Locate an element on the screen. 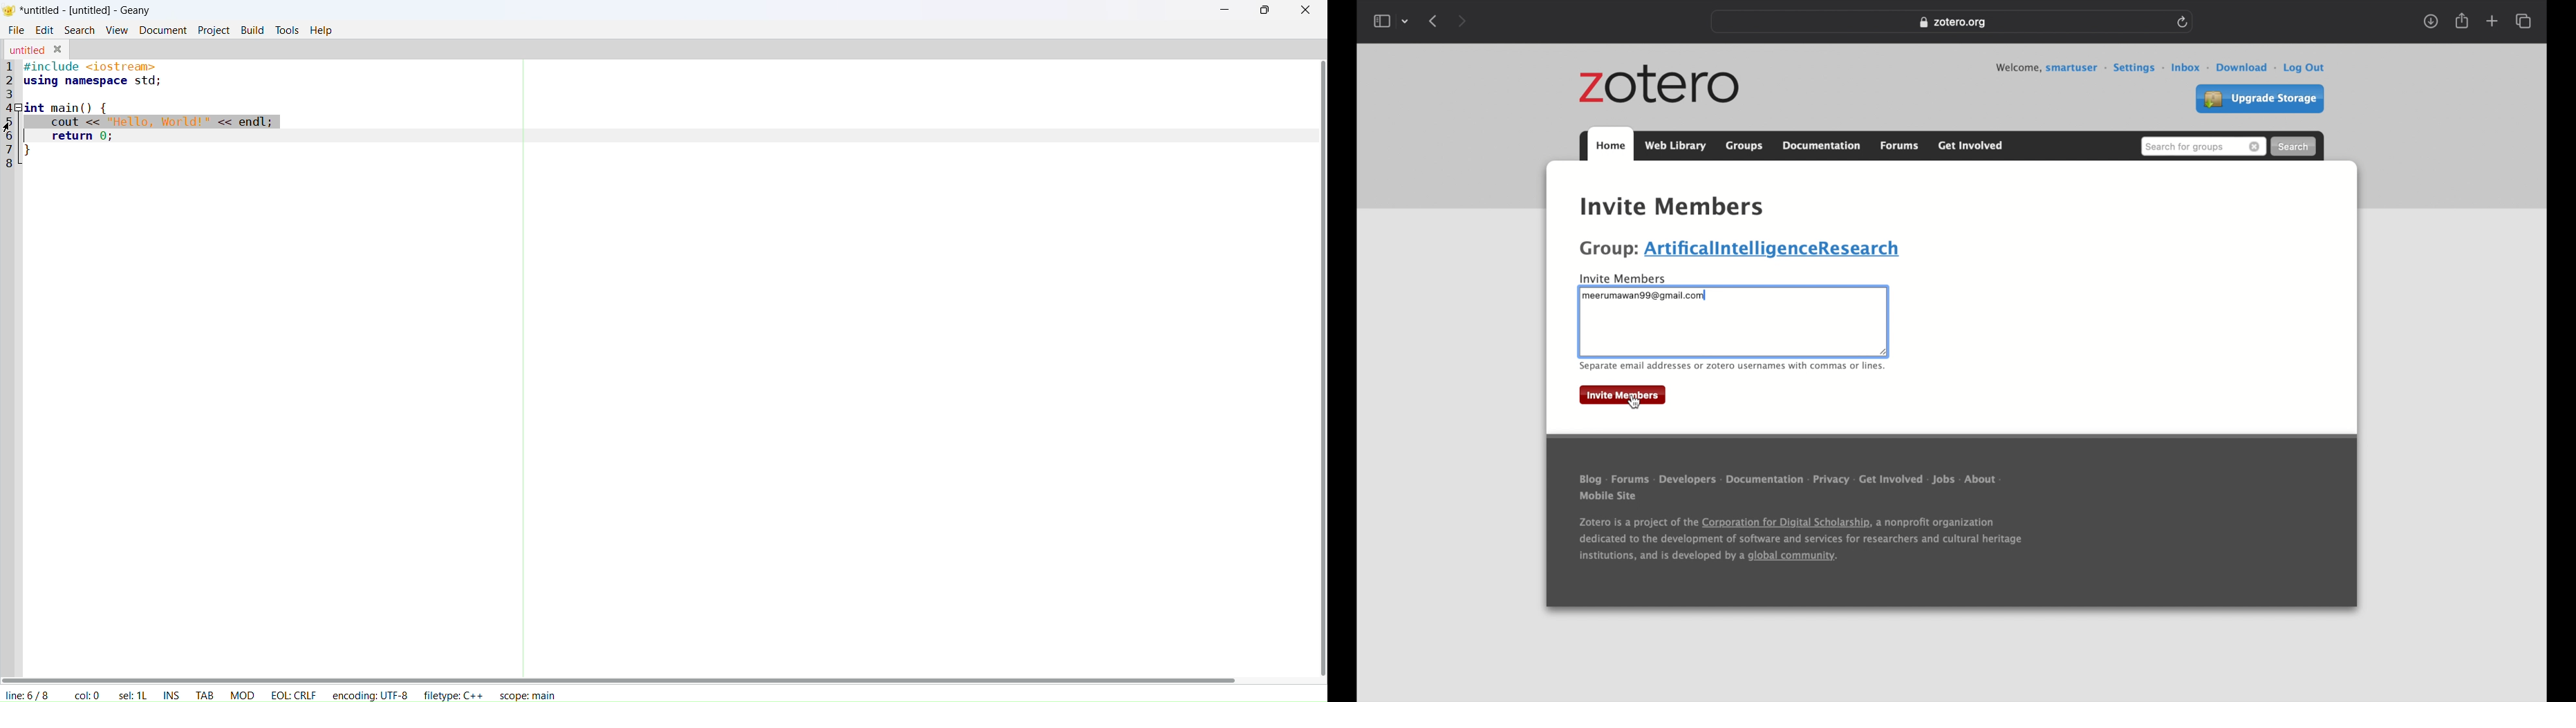 The height and width of the screenshot is (728, 2576). filetype: C++ is located at coordinates (454, 695).